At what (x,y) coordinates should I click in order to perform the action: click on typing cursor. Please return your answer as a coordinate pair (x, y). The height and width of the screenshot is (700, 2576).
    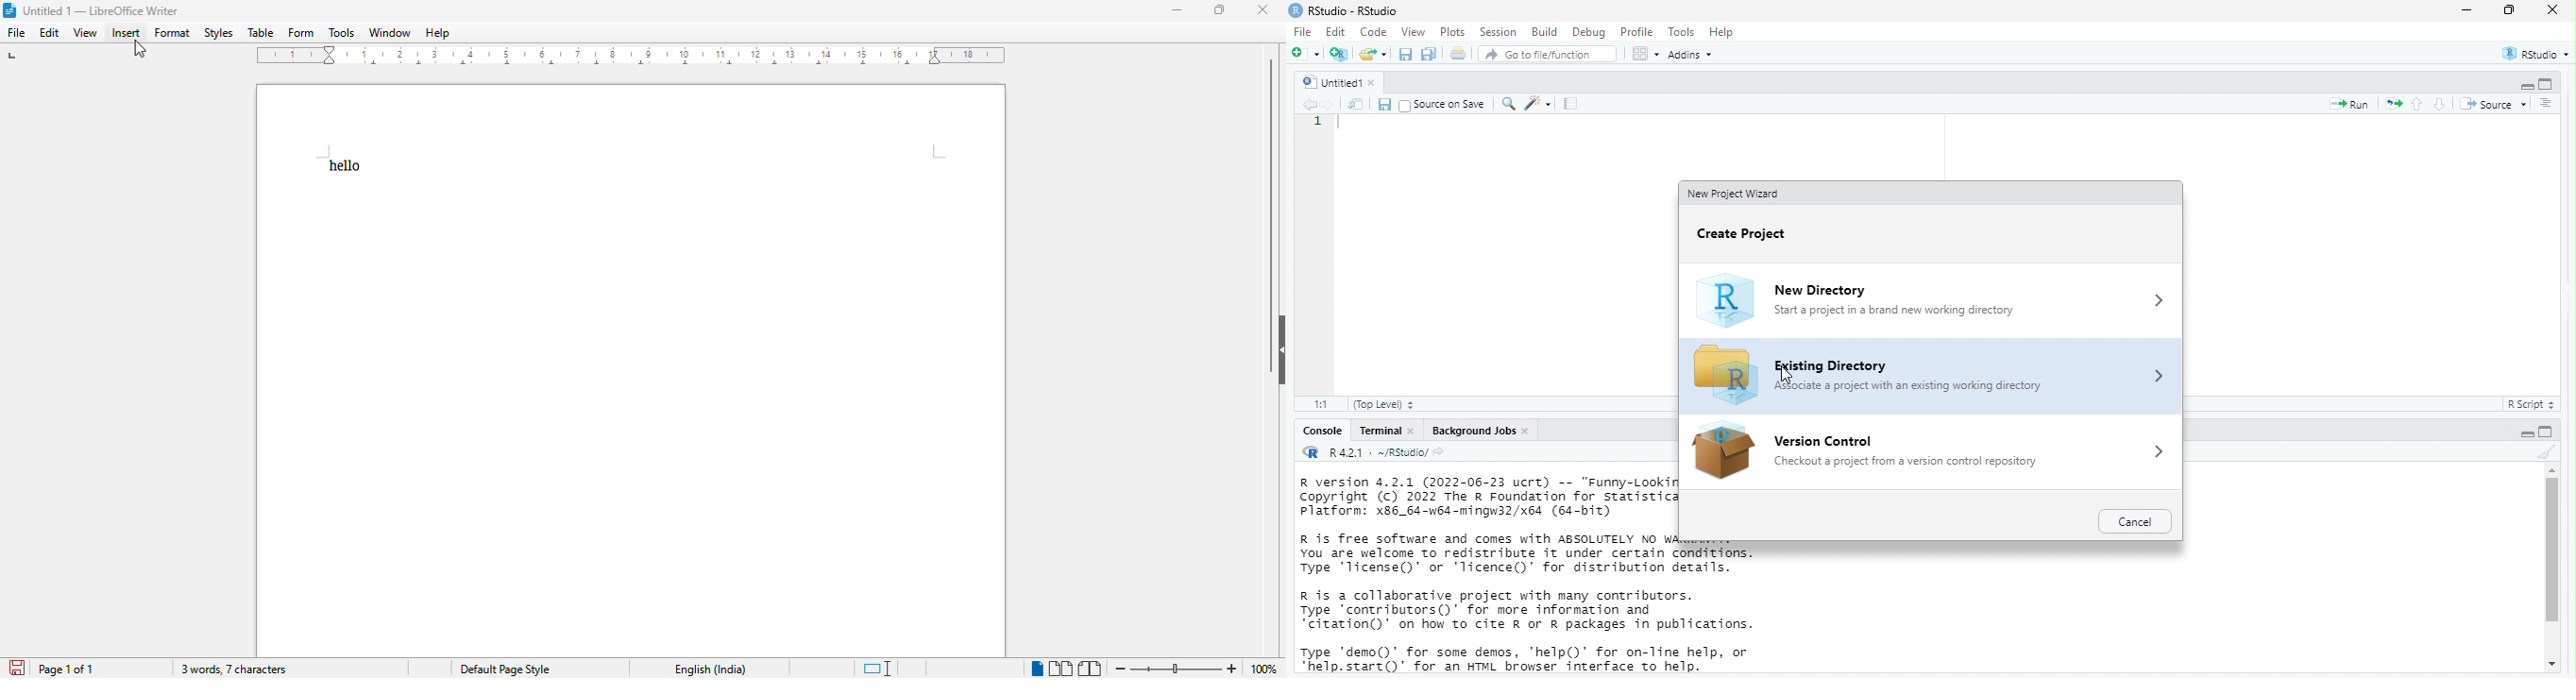
    Looking at the image, I should click on (1346, 124).